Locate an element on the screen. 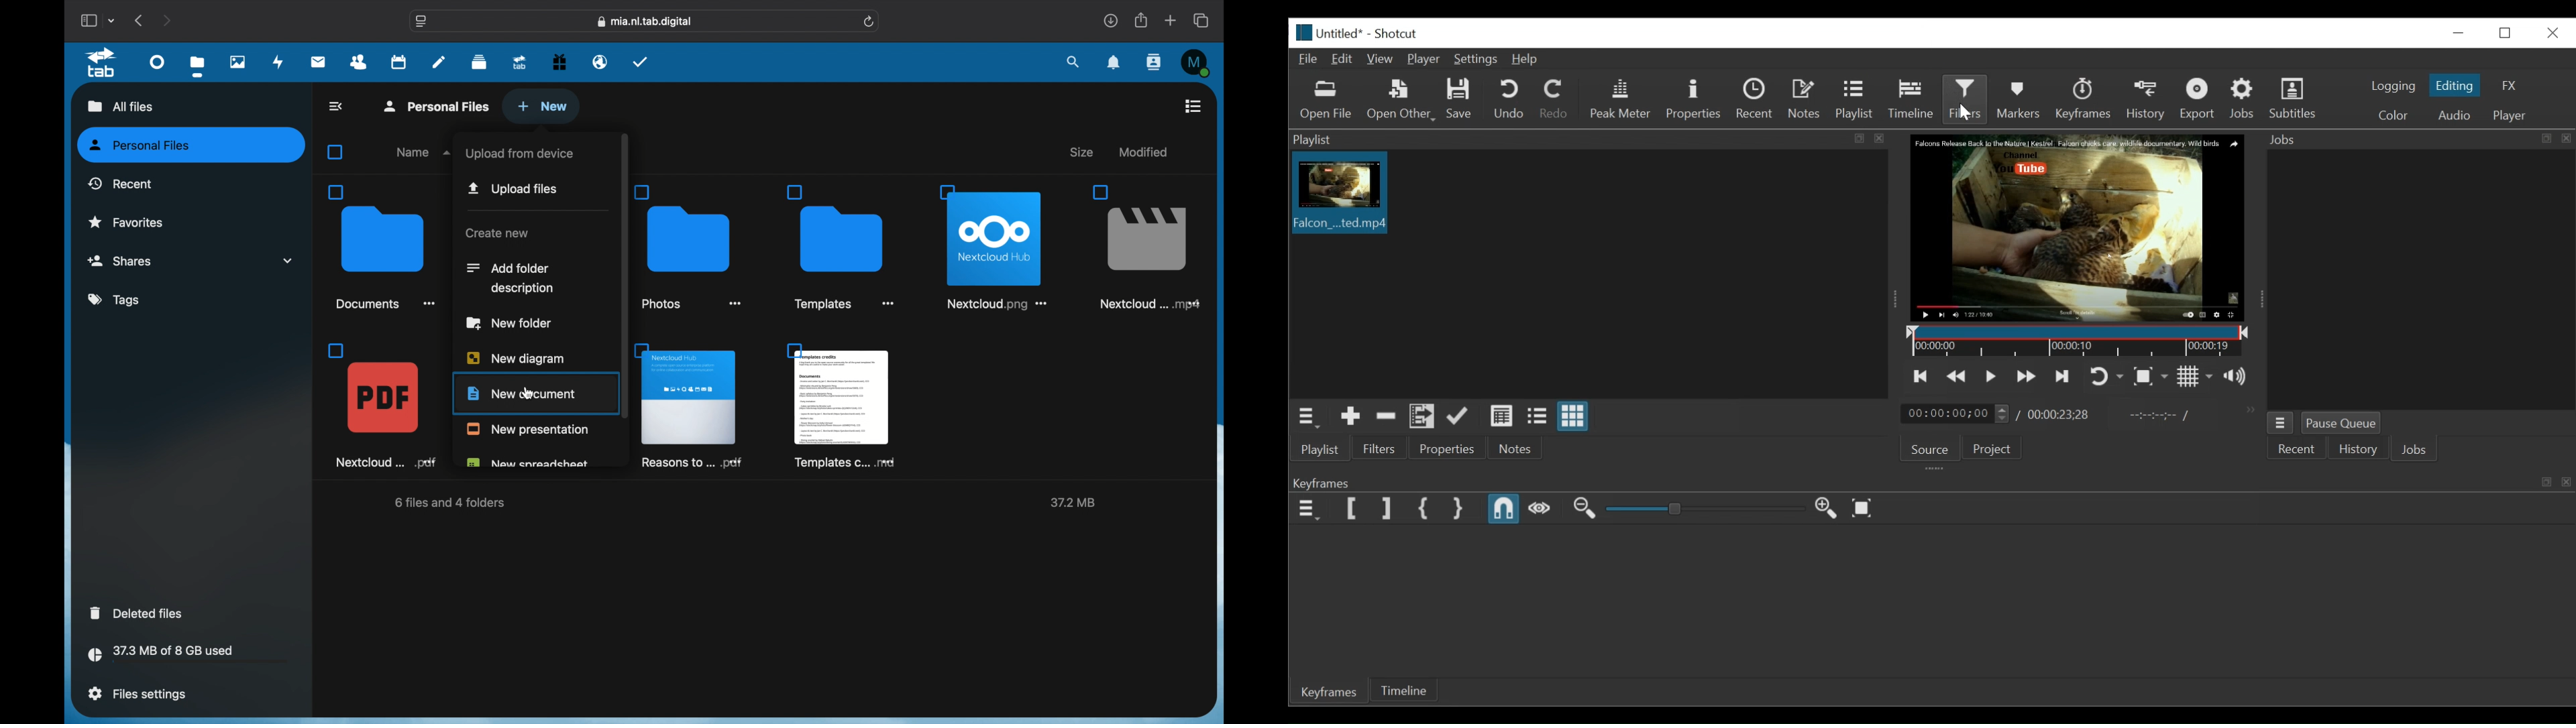  checkbox is located at coordinates (338, 152).